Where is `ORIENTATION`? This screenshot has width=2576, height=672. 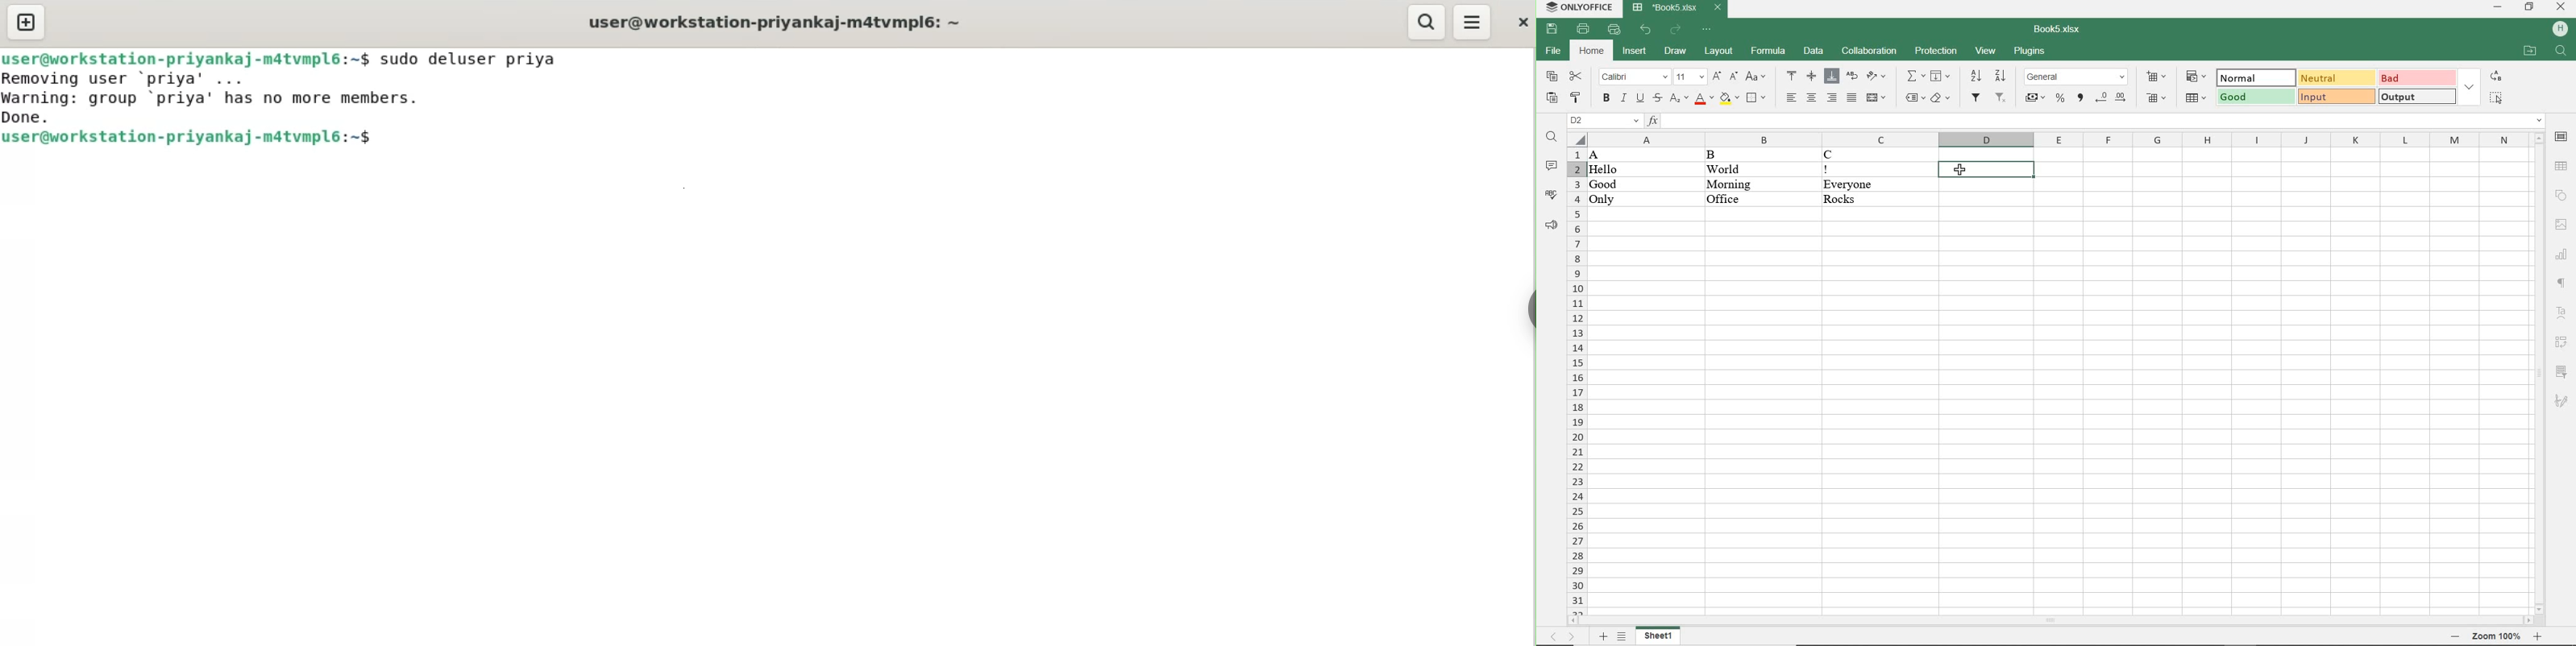 ORIENTATION is located at coordinates (1876, 77).